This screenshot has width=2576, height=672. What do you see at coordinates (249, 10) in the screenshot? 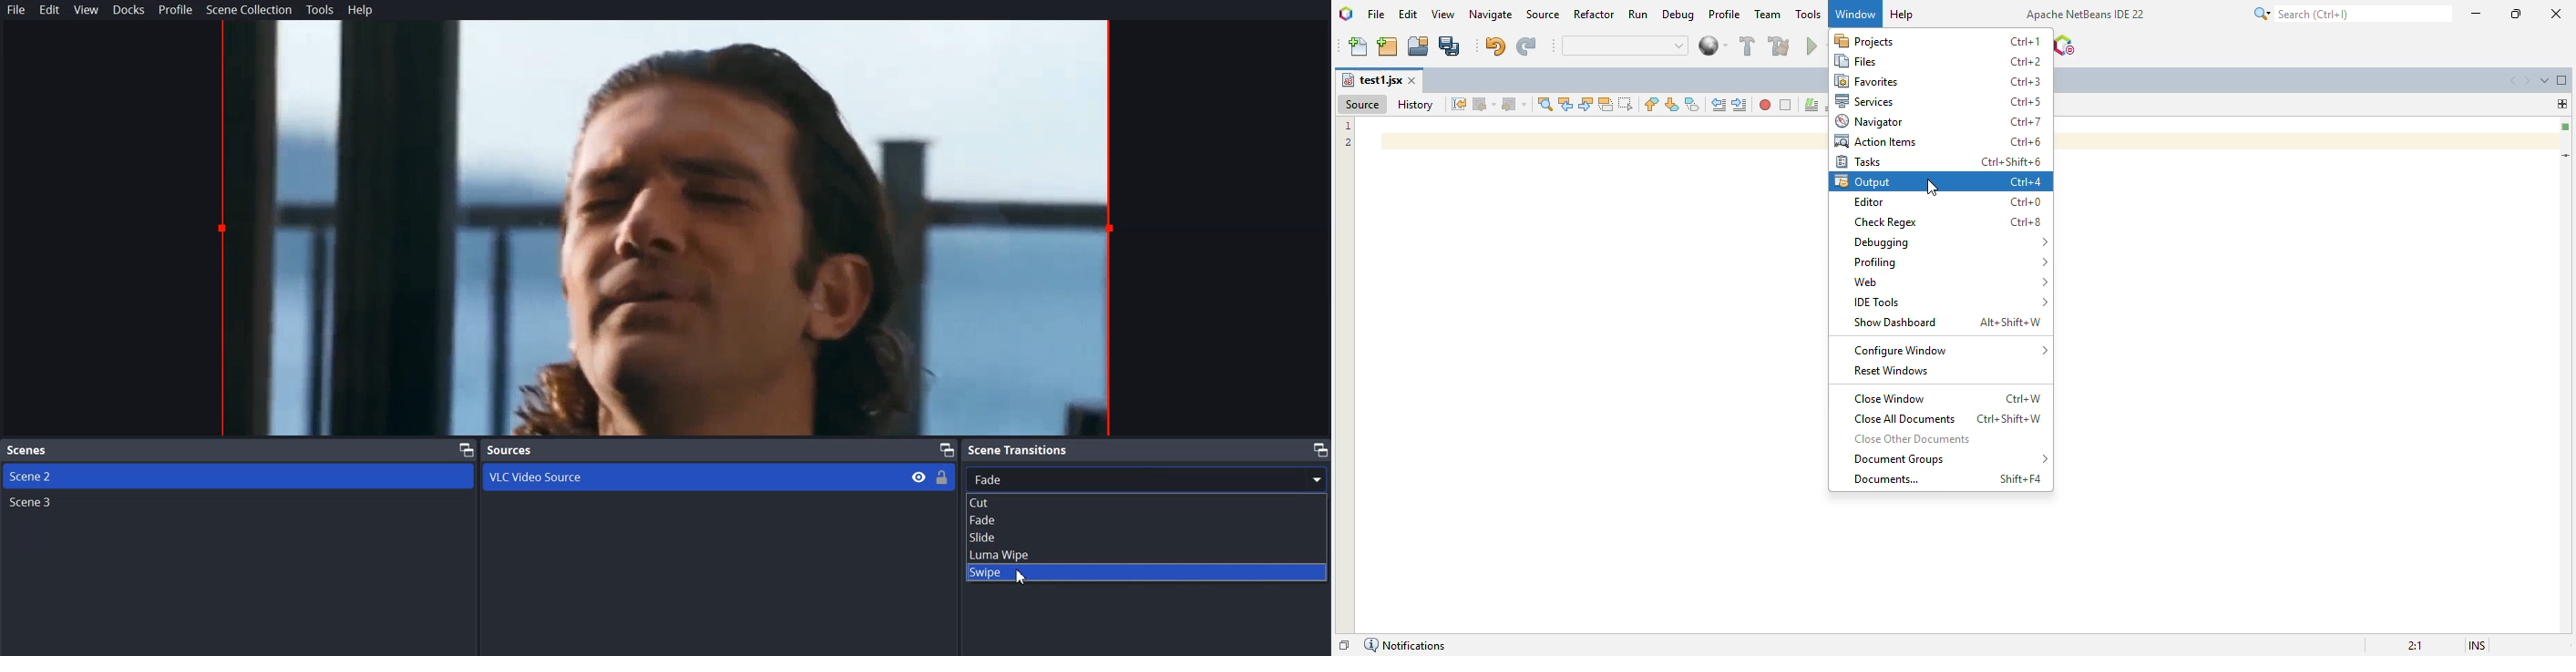
I see `Scene Collection` at bounding box center [249, 10].